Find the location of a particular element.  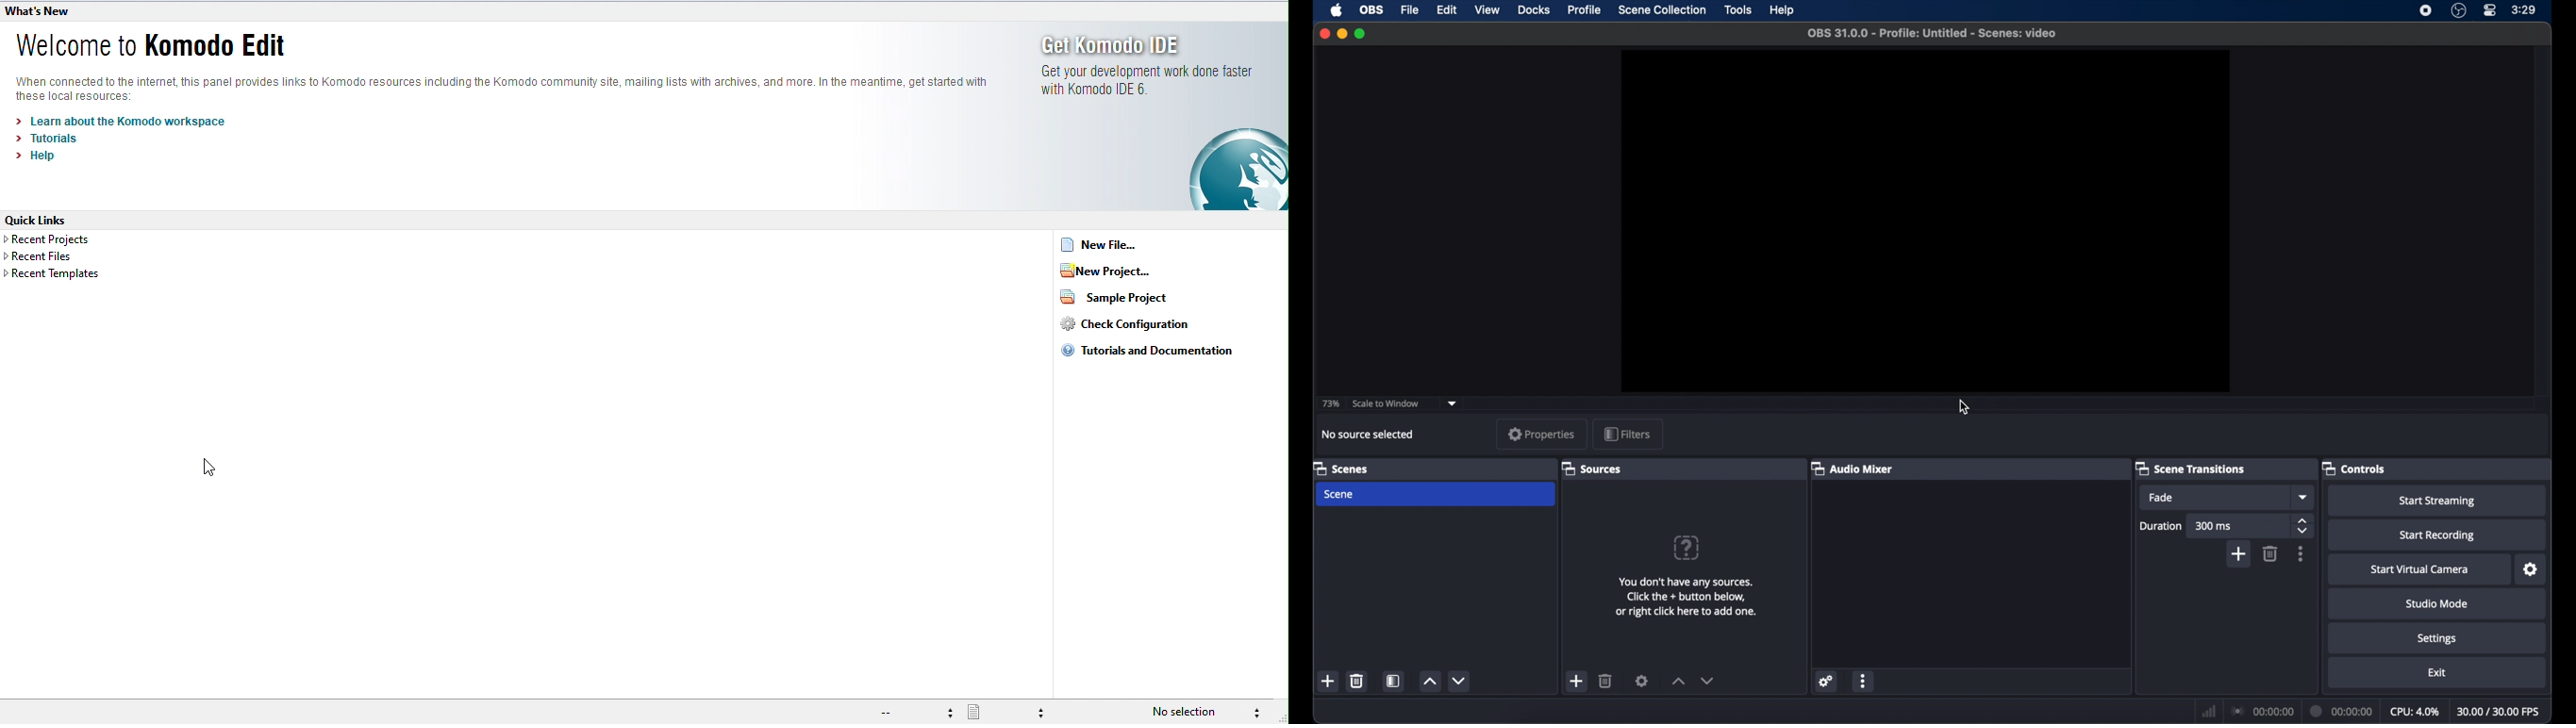

help is located at coordinates (1783, 11).